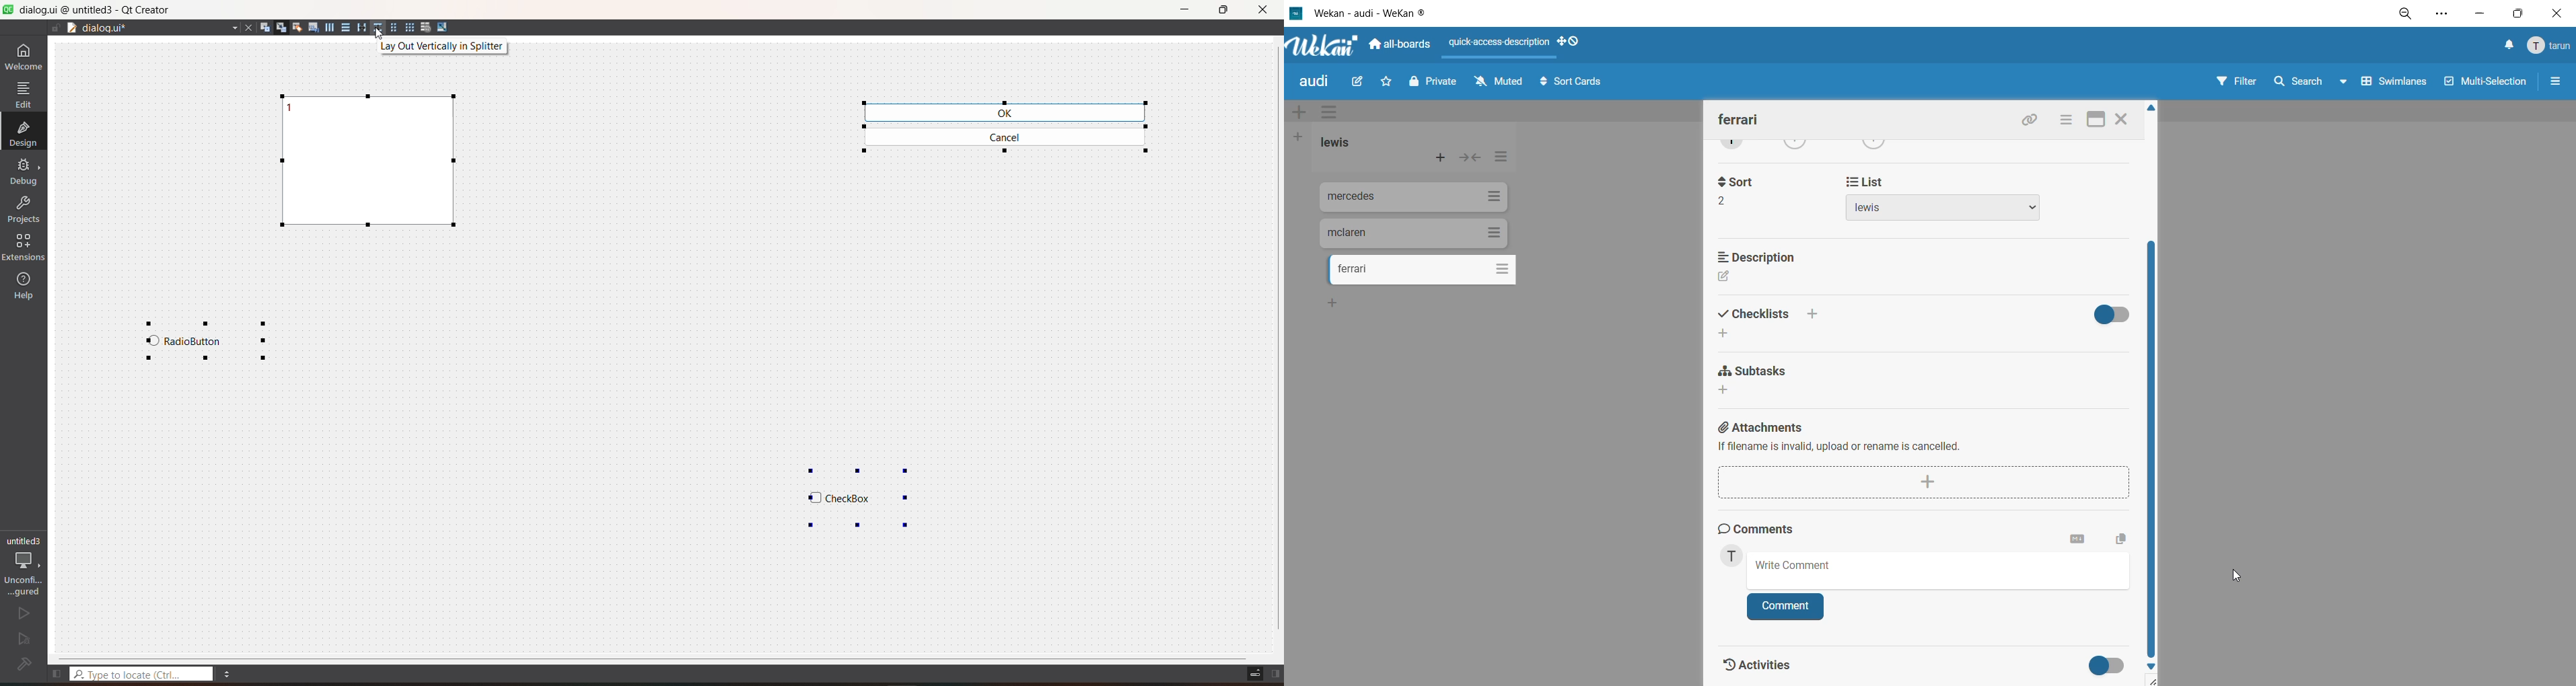 The width and height of the screenshot is (2576, 700). Describe the element at coordinates (26, 207) in the screenshot. I see `projects` at that location.